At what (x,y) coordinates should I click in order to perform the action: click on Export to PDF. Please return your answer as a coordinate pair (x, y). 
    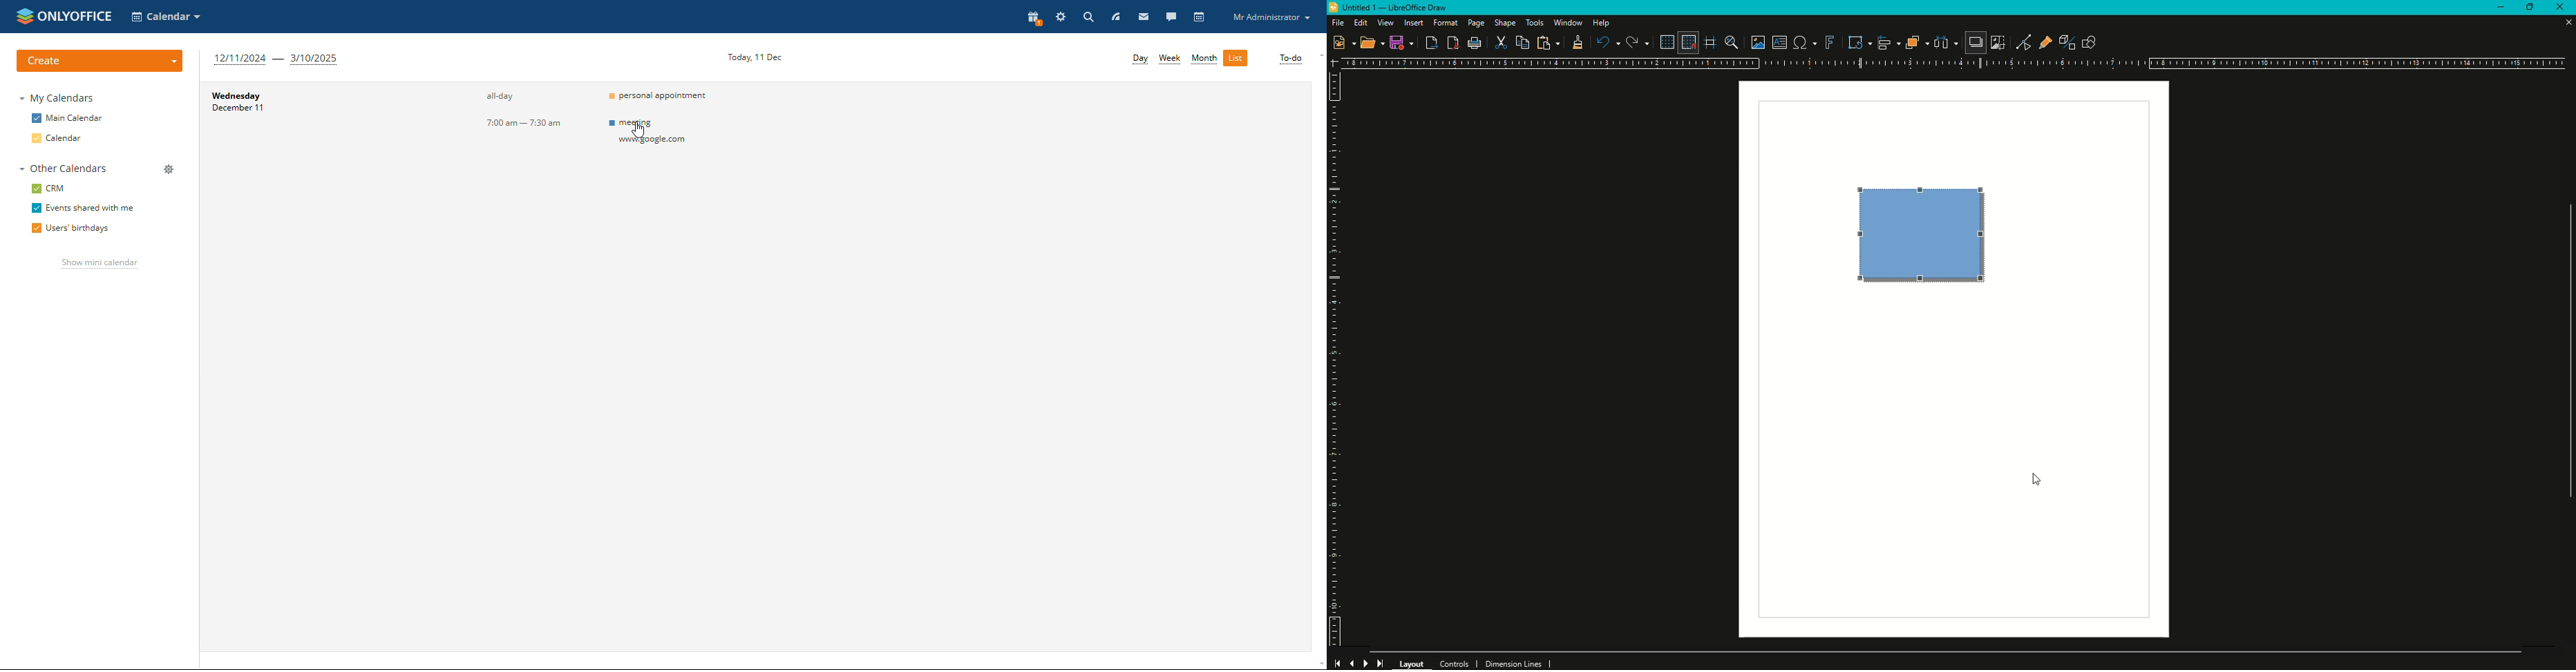
    Looking at the image, I should click on (1451, 43).